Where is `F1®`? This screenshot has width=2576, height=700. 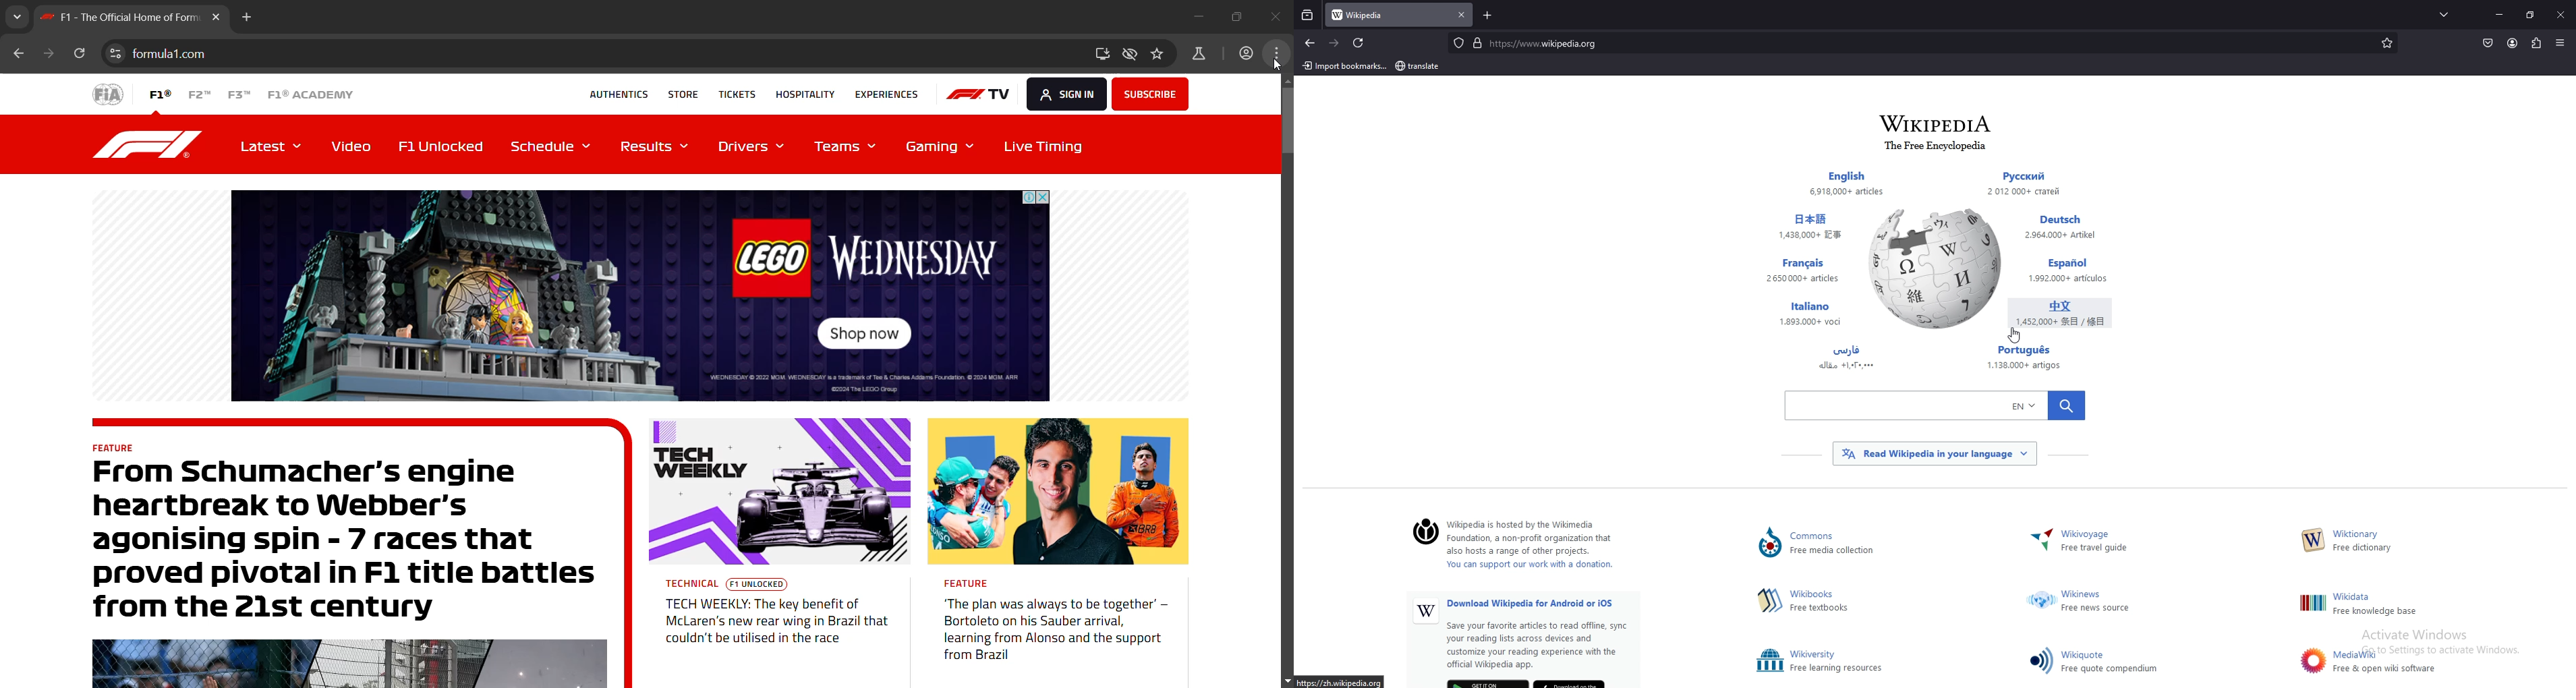 F1® is located at coordinates (159, 95).